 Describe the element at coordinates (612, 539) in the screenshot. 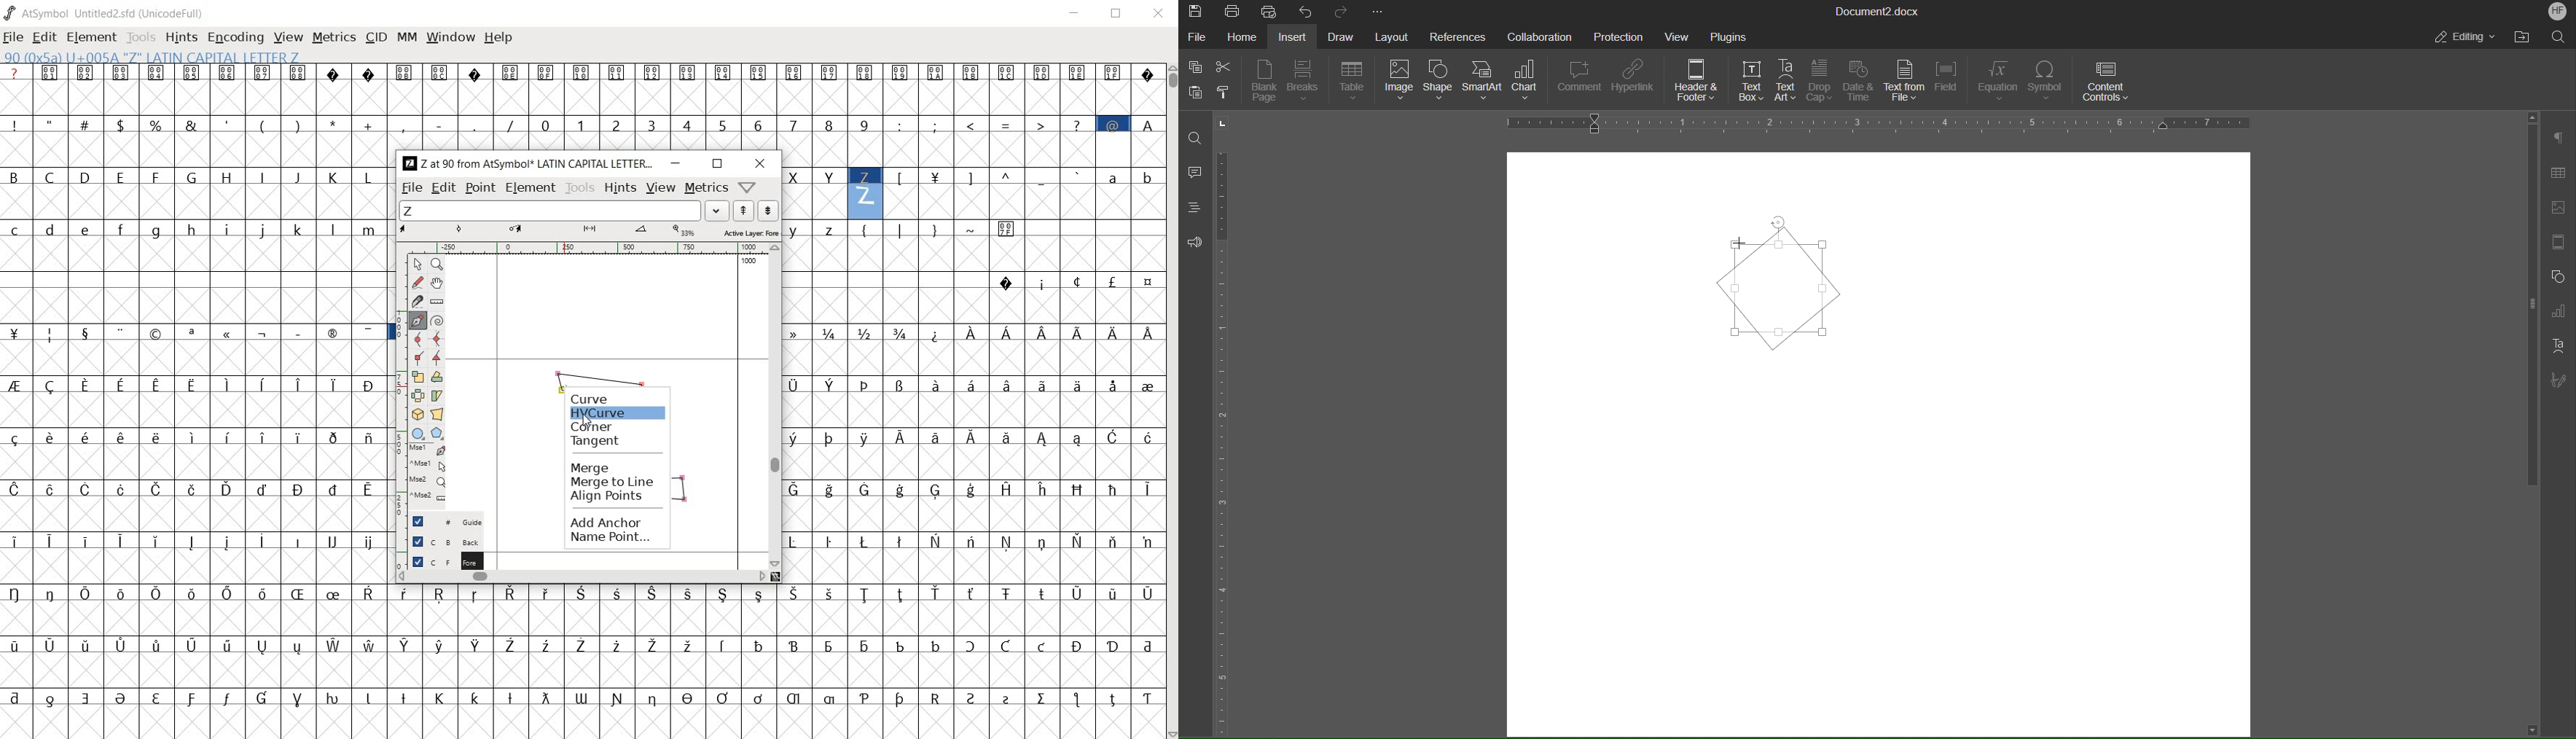

I see `name point` at that location.